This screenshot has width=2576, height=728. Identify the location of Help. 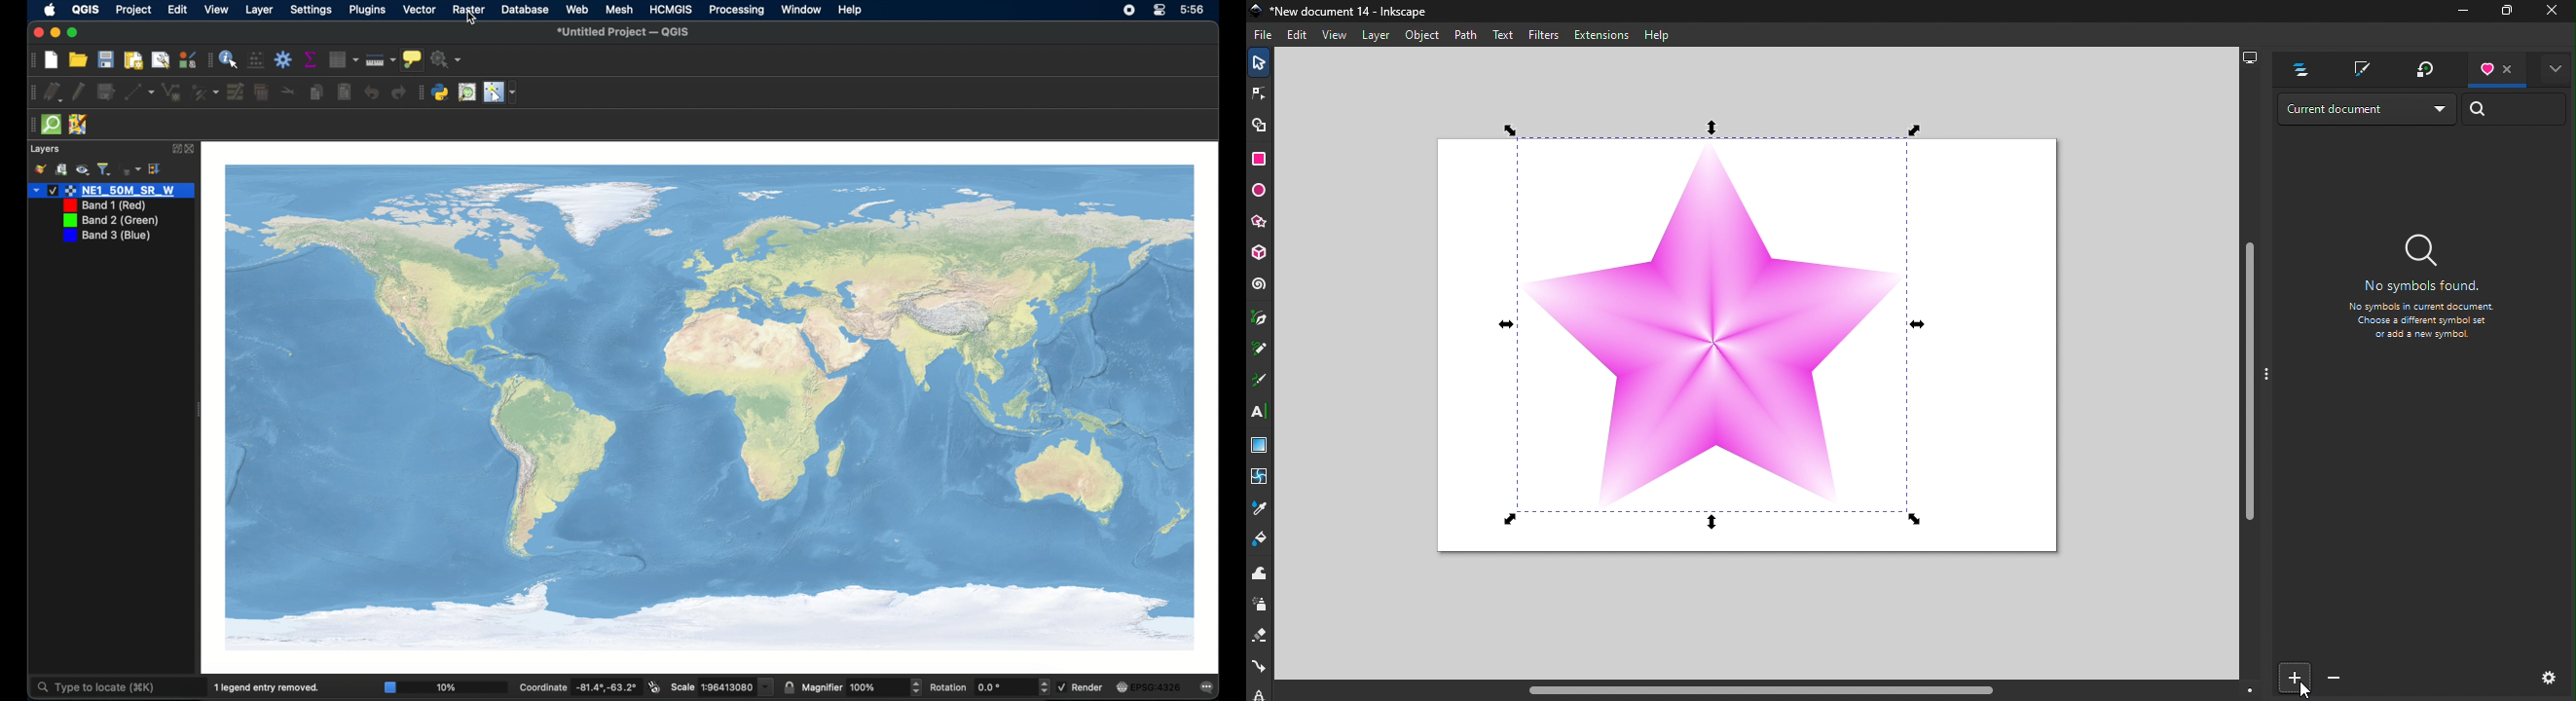
(1656, 36).